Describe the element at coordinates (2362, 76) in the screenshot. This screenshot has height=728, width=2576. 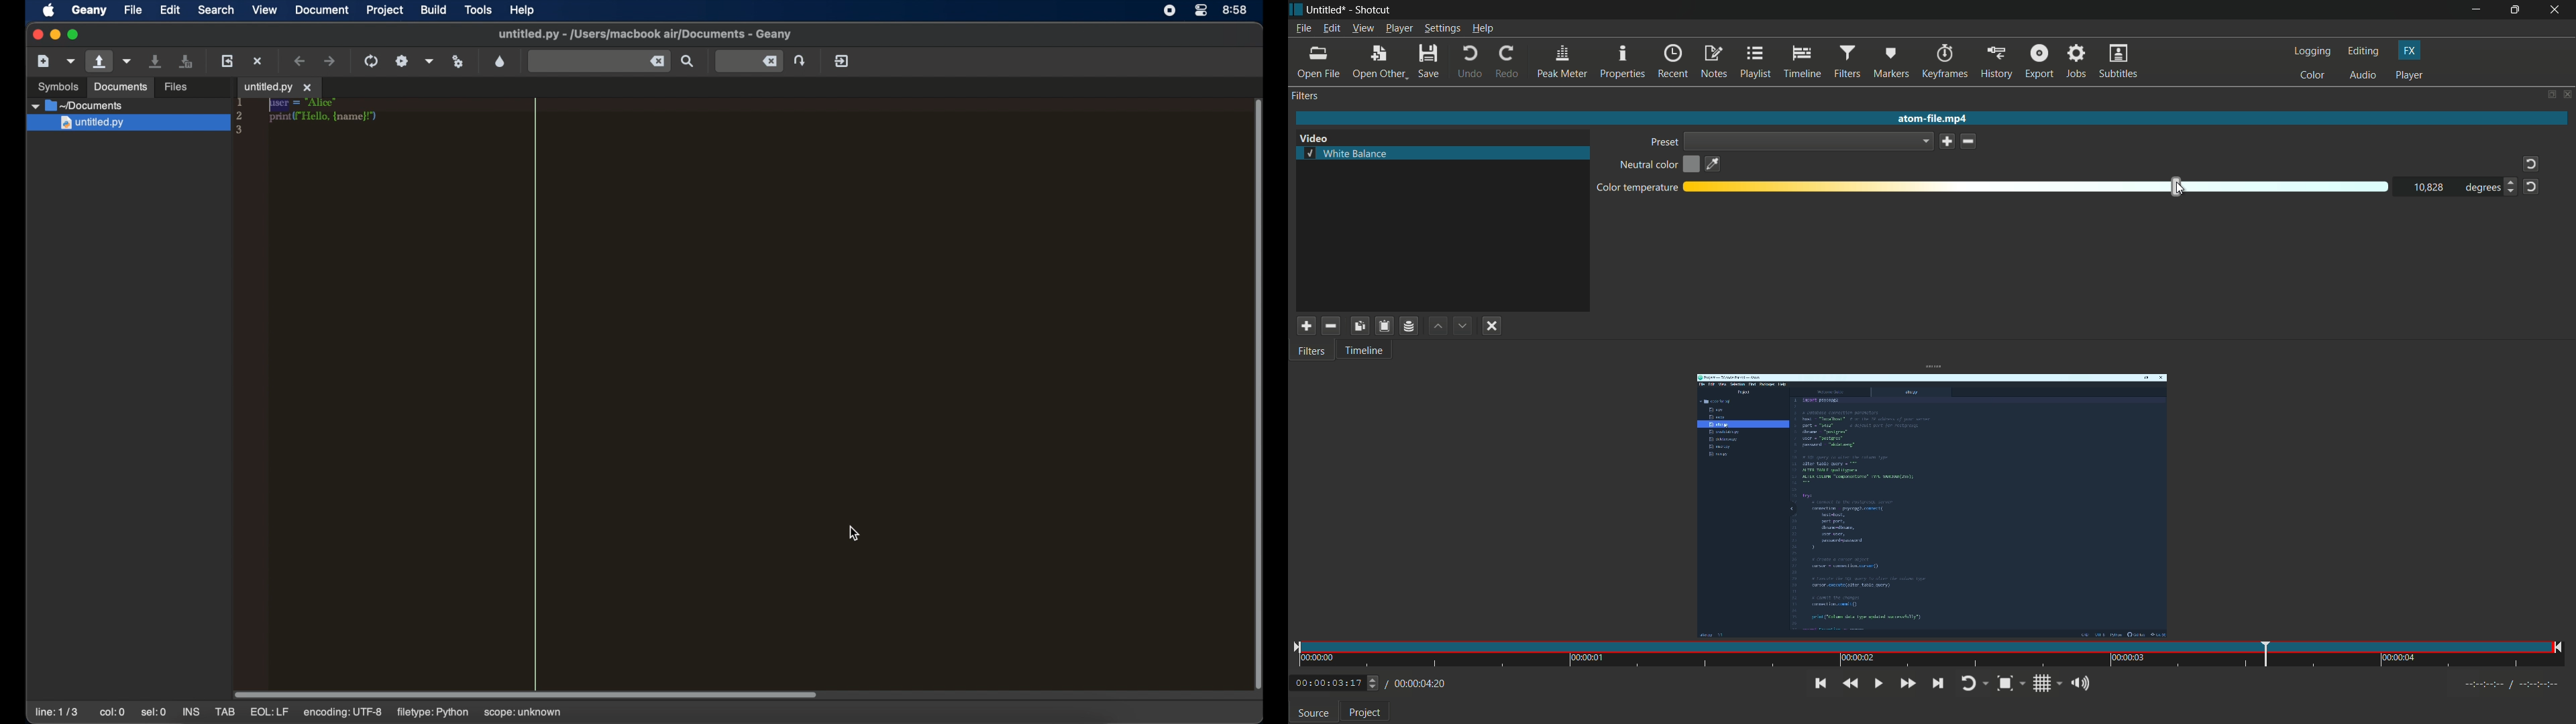
I see `audio` at that location.